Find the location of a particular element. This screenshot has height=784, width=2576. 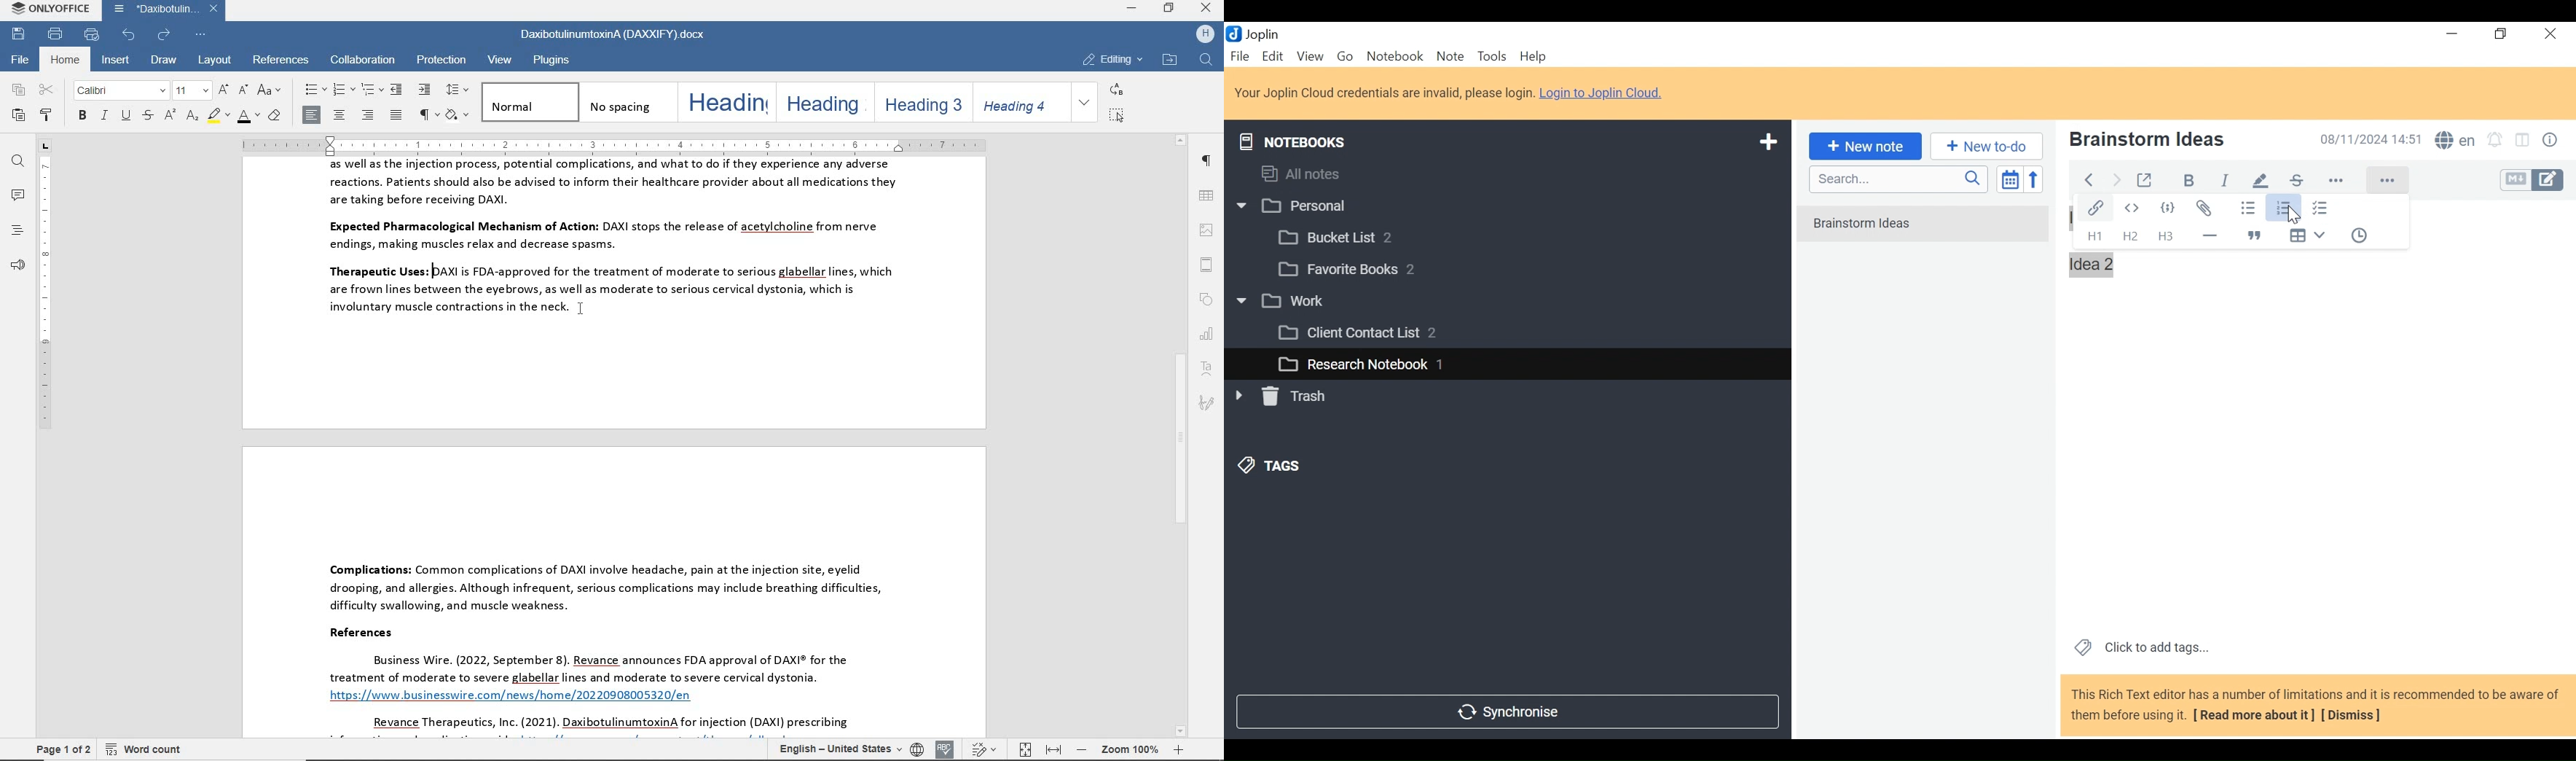

close is located at coordinates (1207, 8).